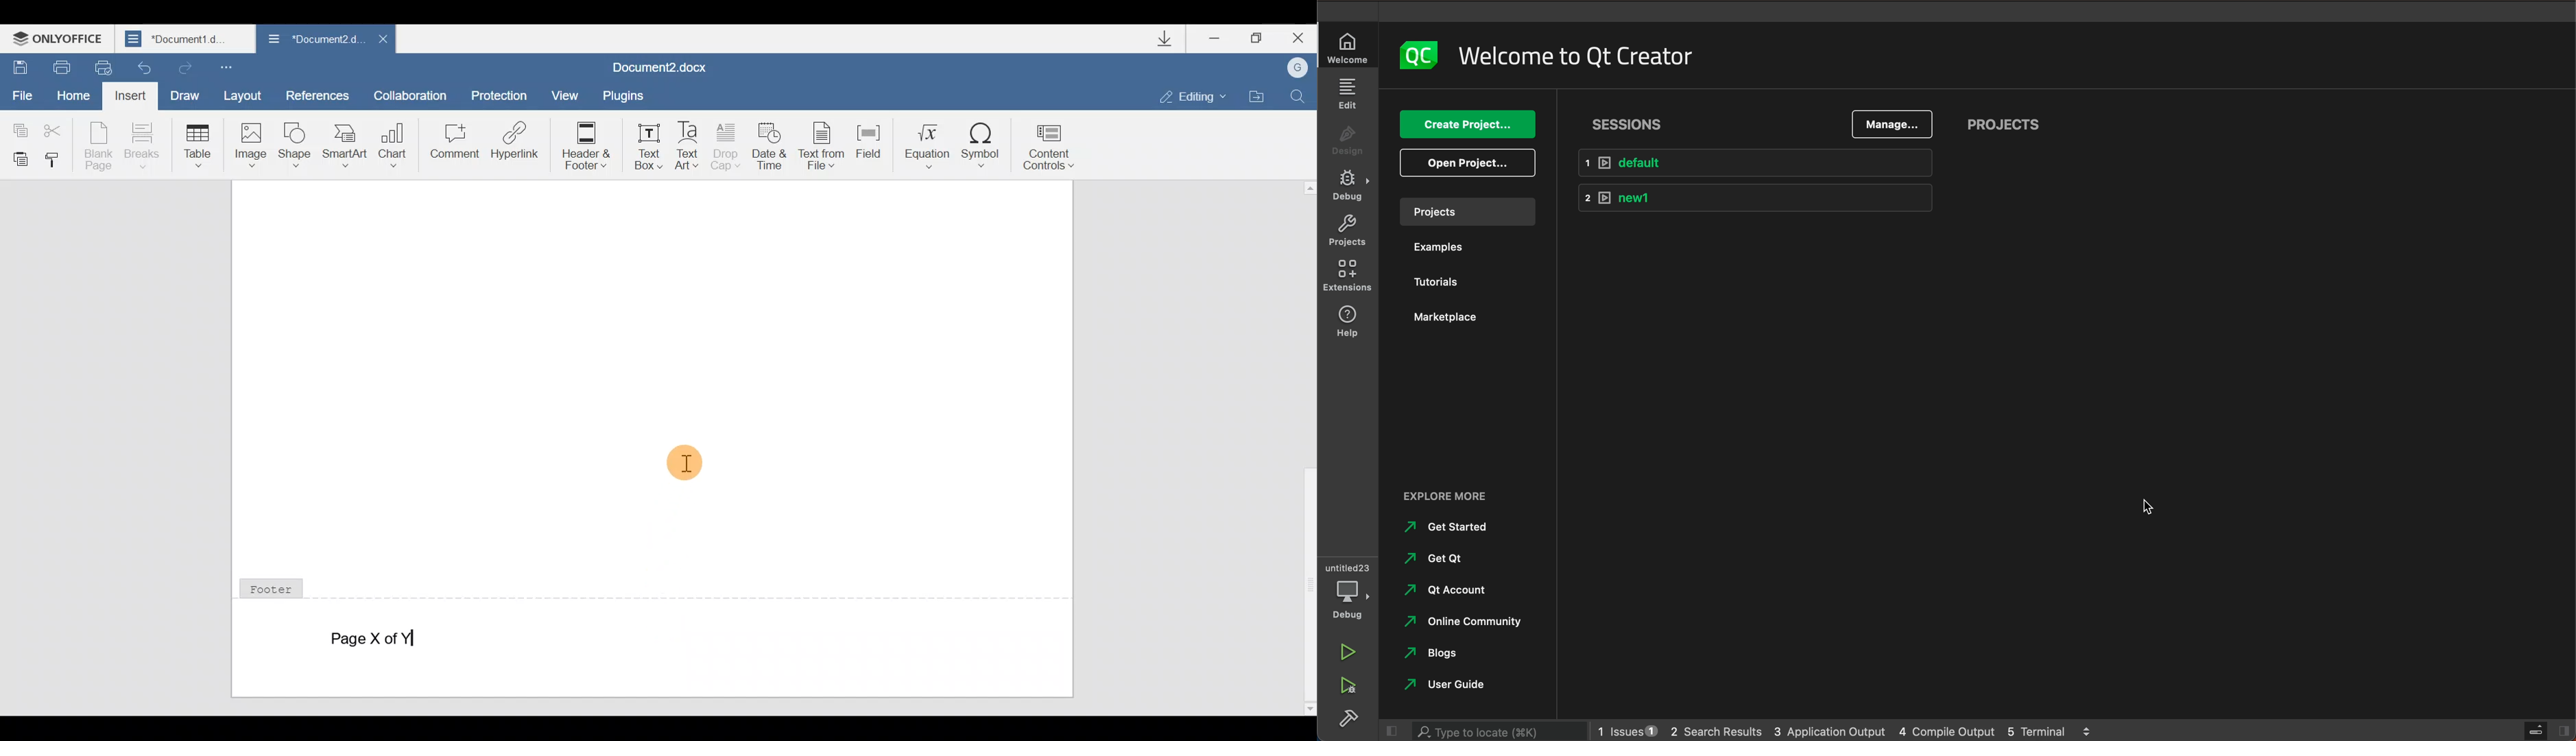 The width and height of the screenshot is (2576, 756). Describe the element at coordinates (1437, 559) in the screenshot. I see `get qt` at that location.